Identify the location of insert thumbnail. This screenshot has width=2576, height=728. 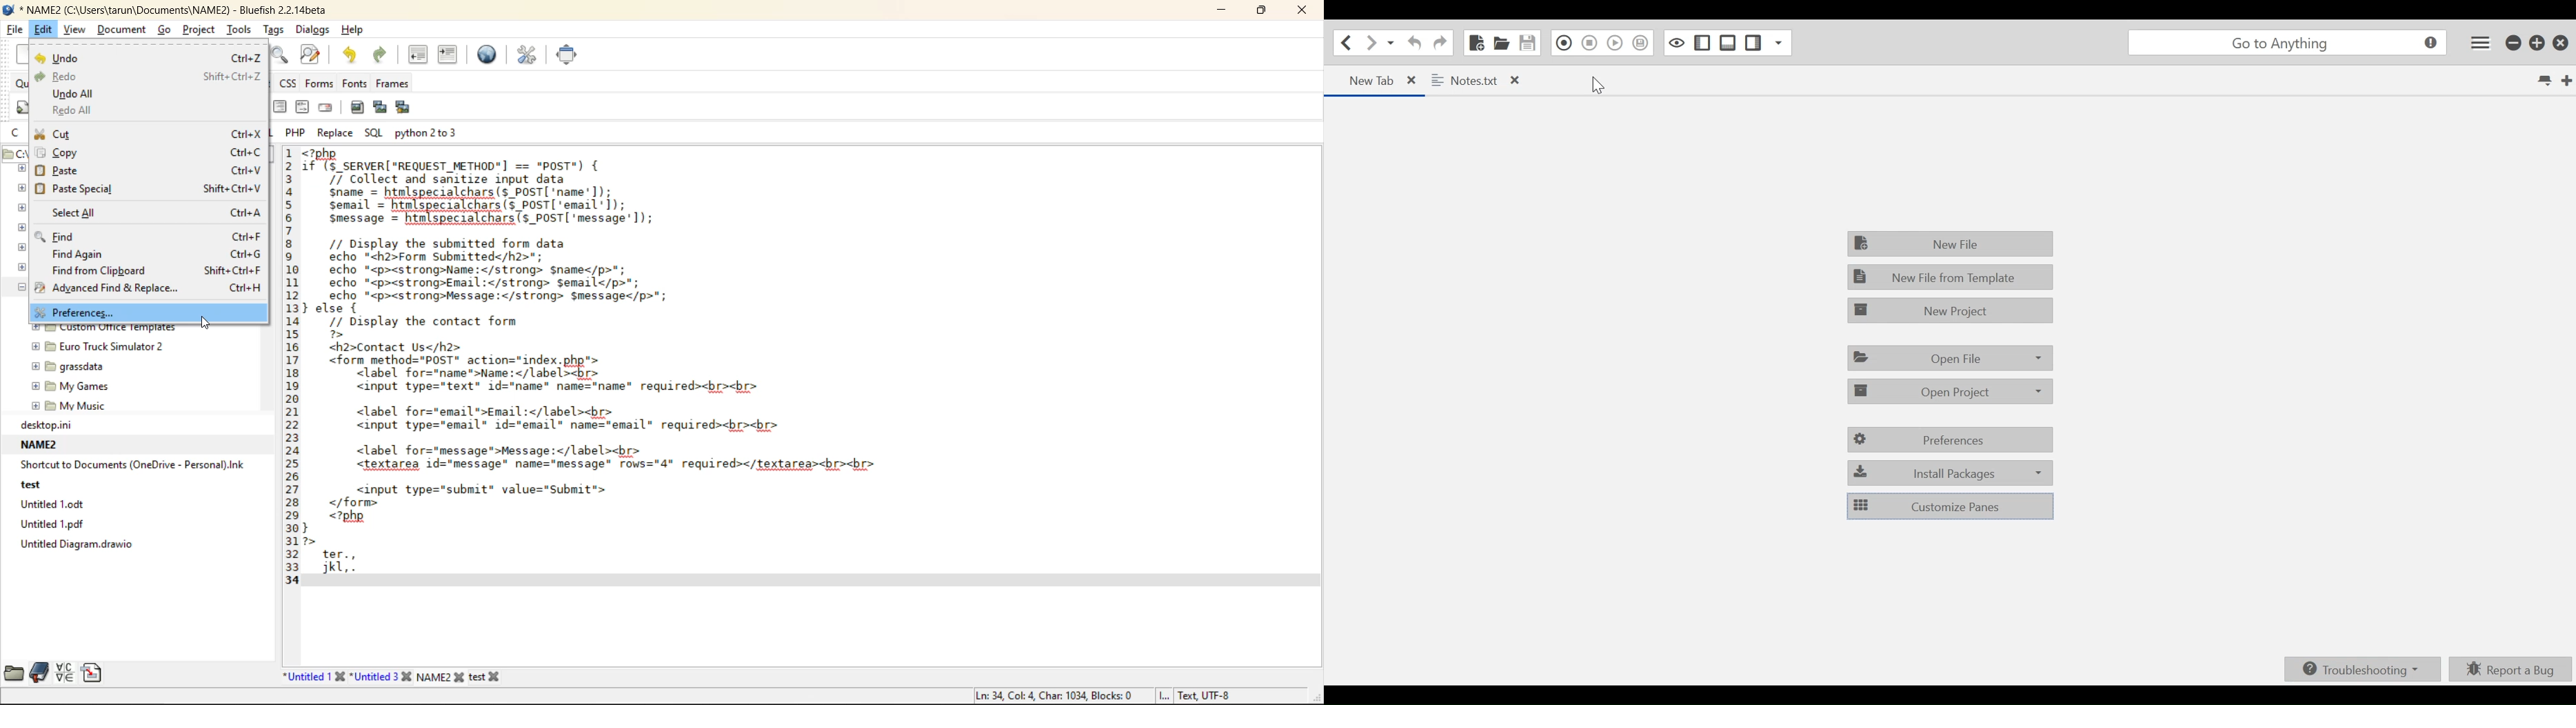
(379, 106).